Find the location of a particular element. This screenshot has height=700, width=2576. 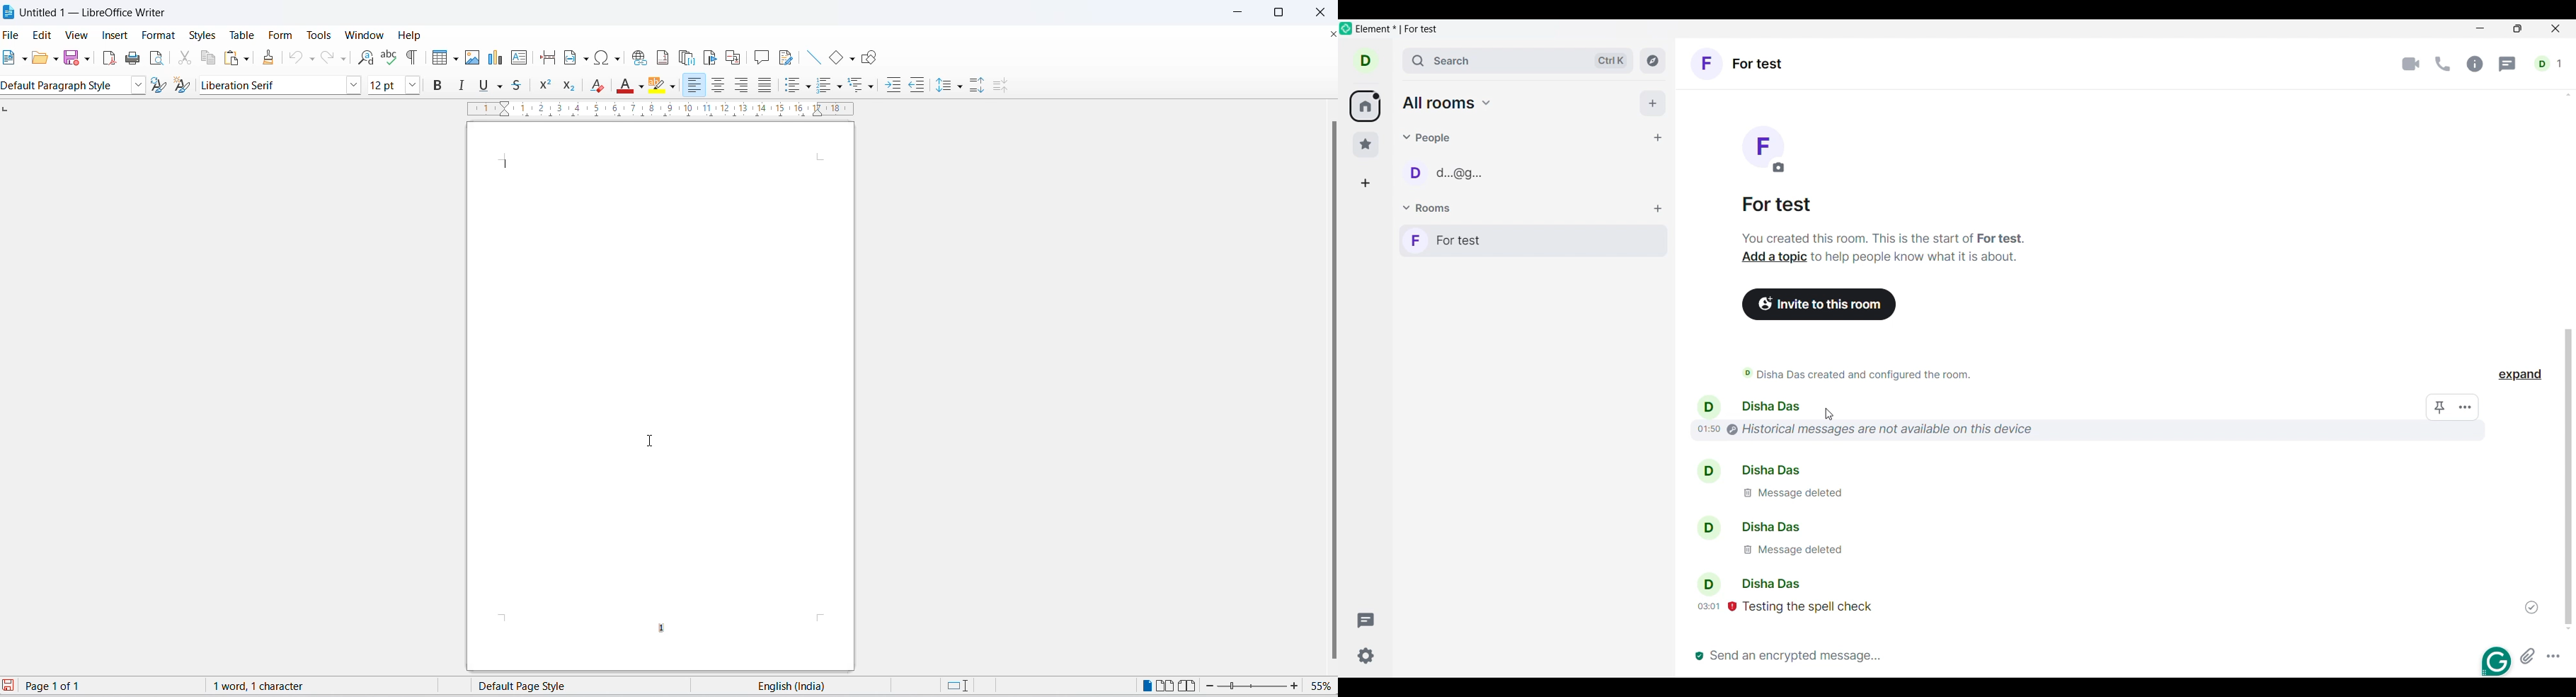

window is located at coordinates (363, 35).